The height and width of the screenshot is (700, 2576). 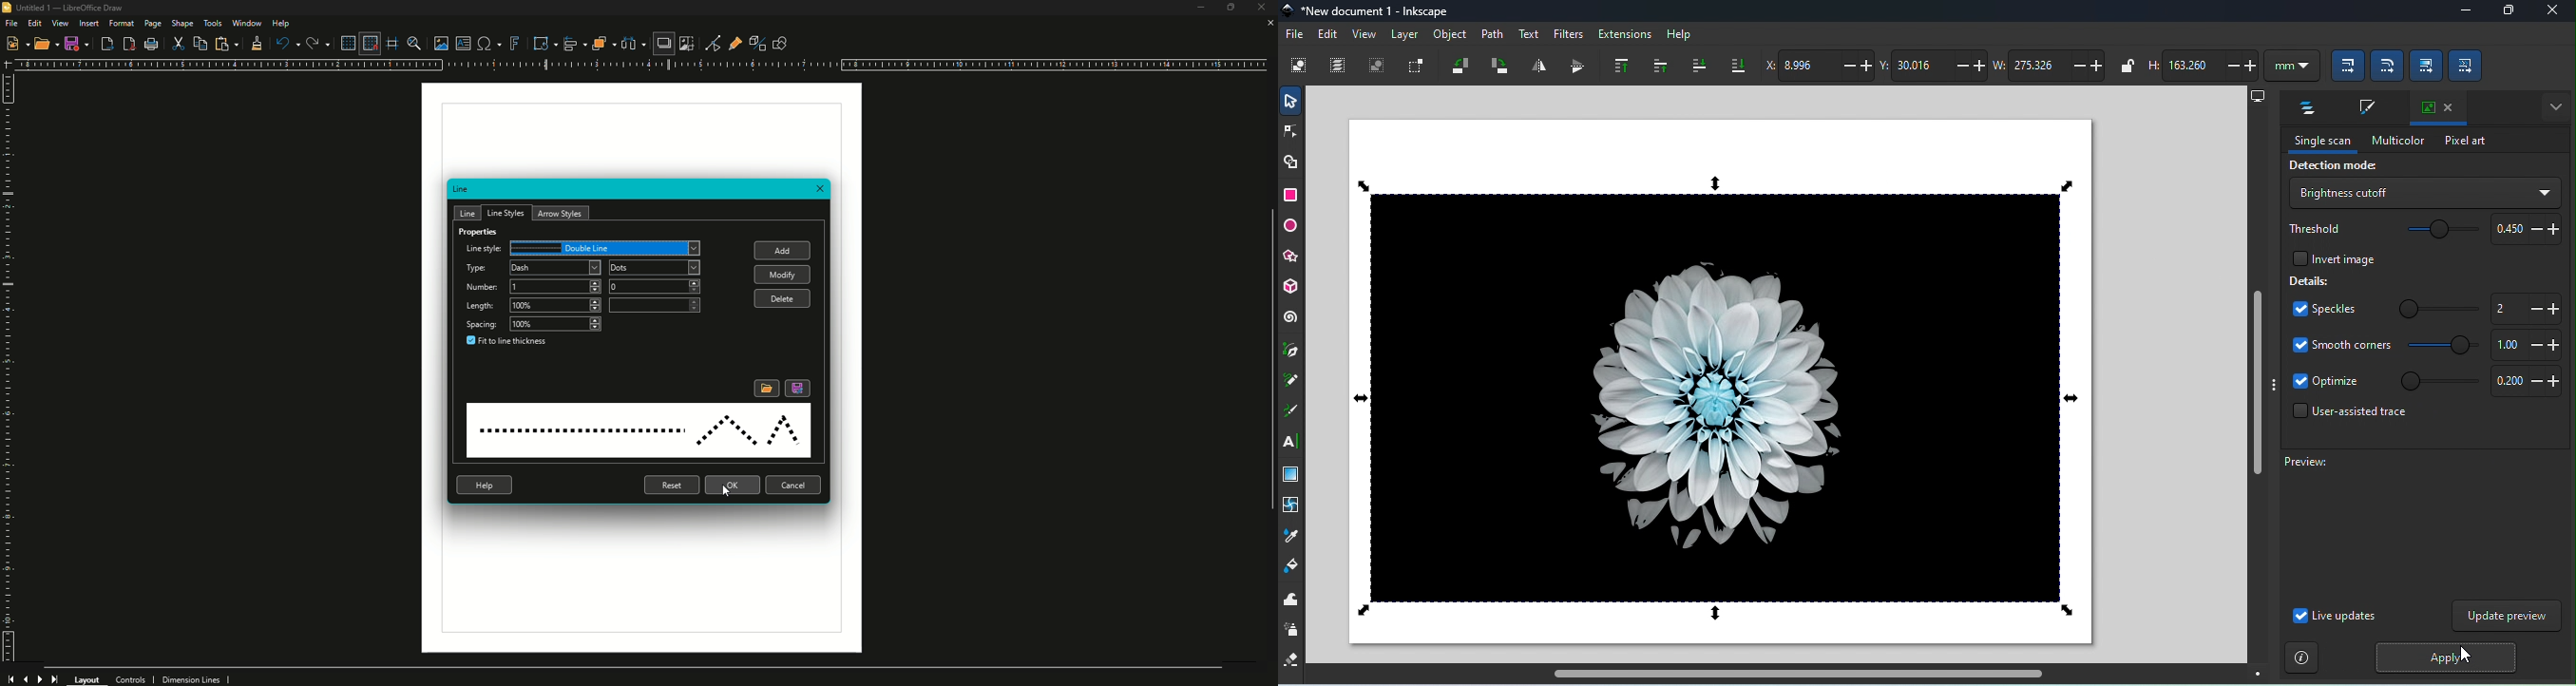 I want to click on Increase or decrease threshold, so click(x=2524, y=229).